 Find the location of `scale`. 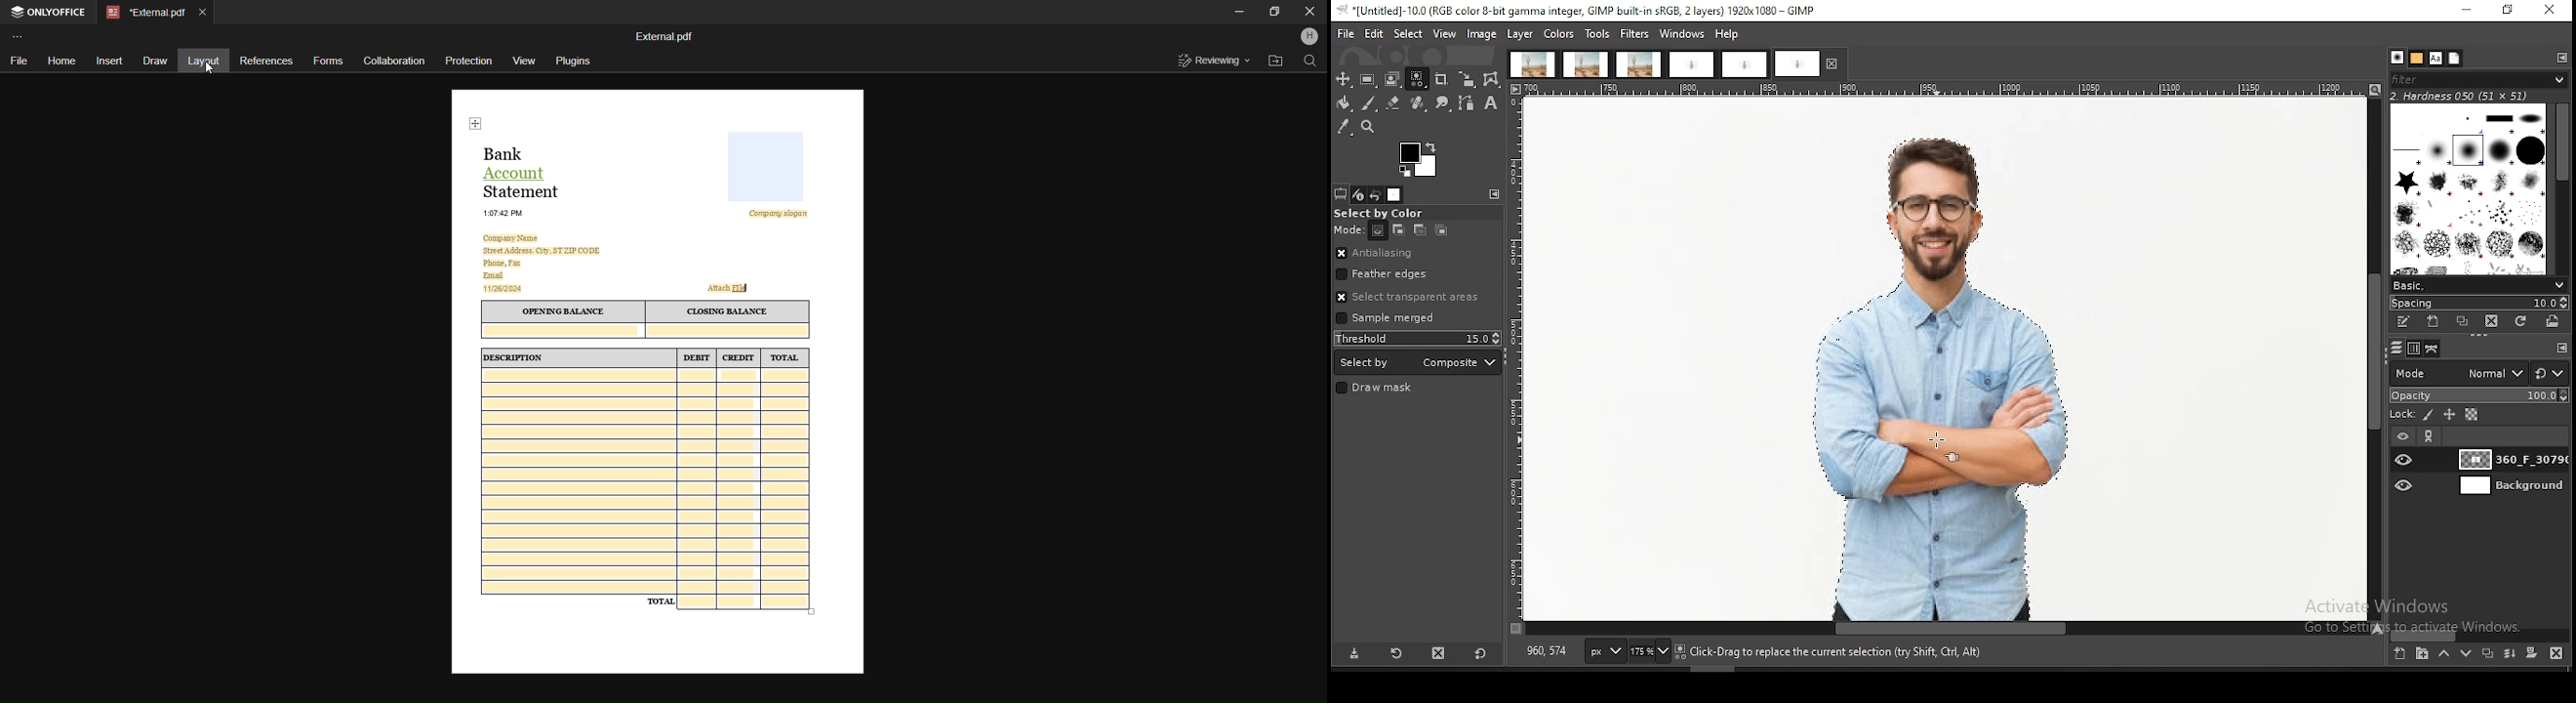

scale is located at coordinates (1516, 359).